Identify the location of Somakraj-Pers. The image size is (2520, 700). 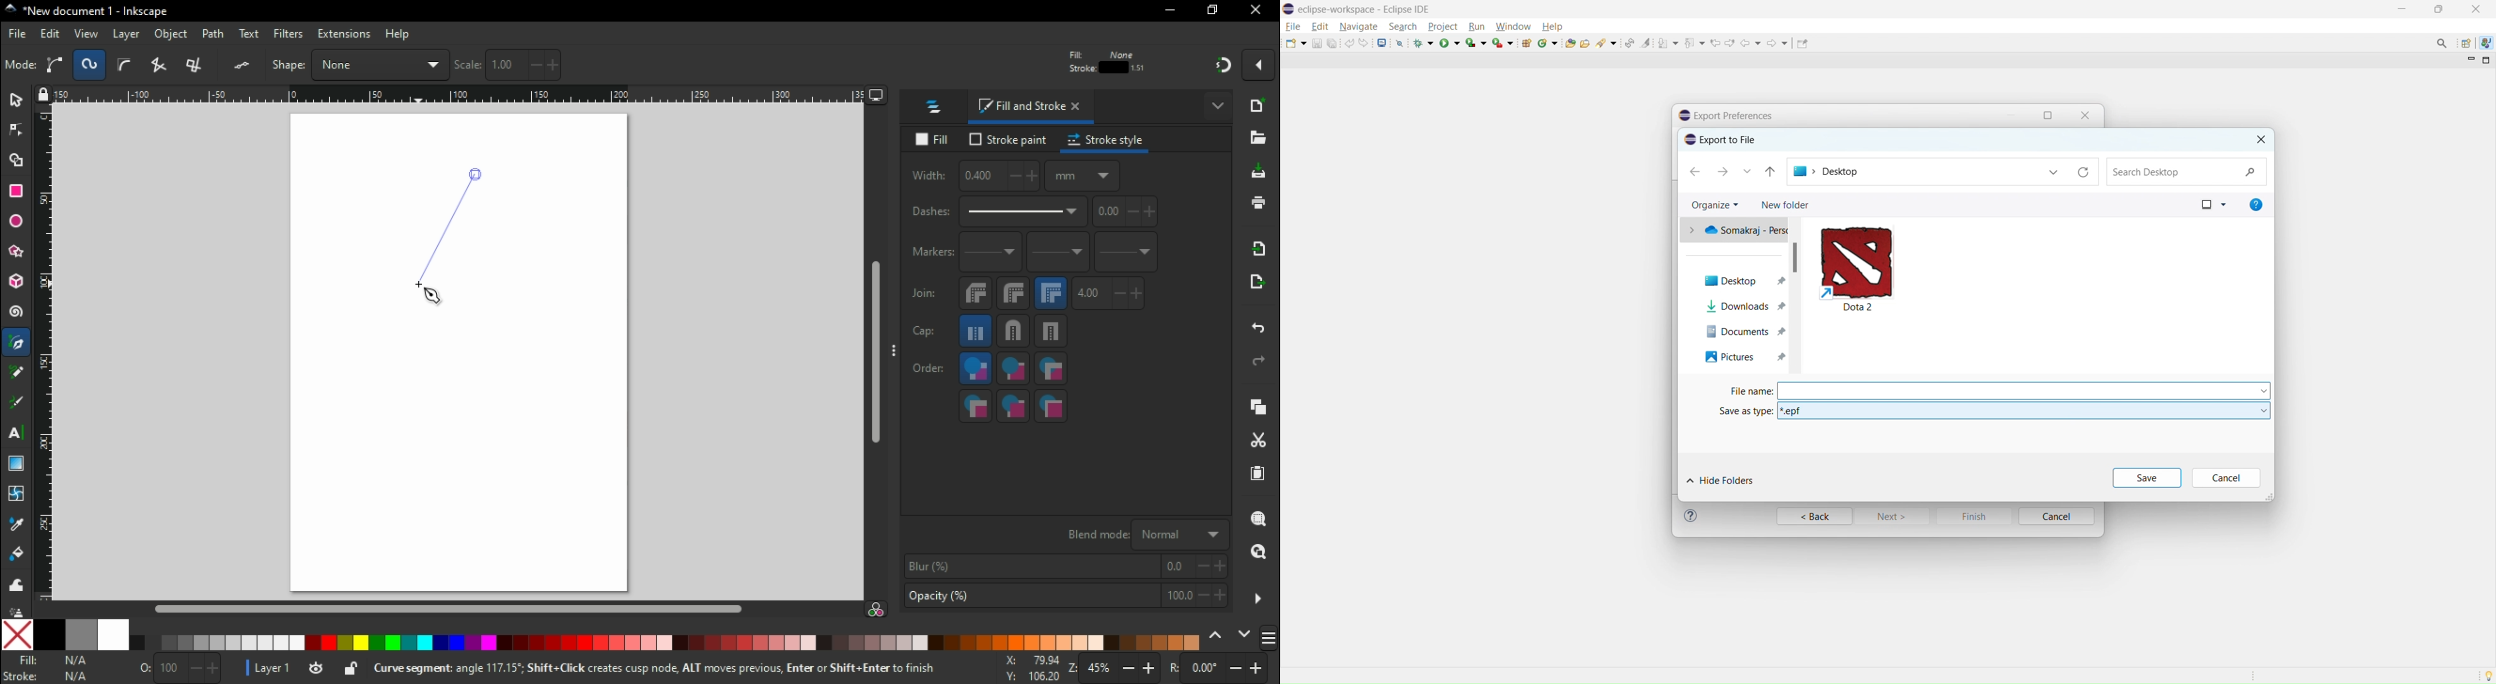
(1739, 232).